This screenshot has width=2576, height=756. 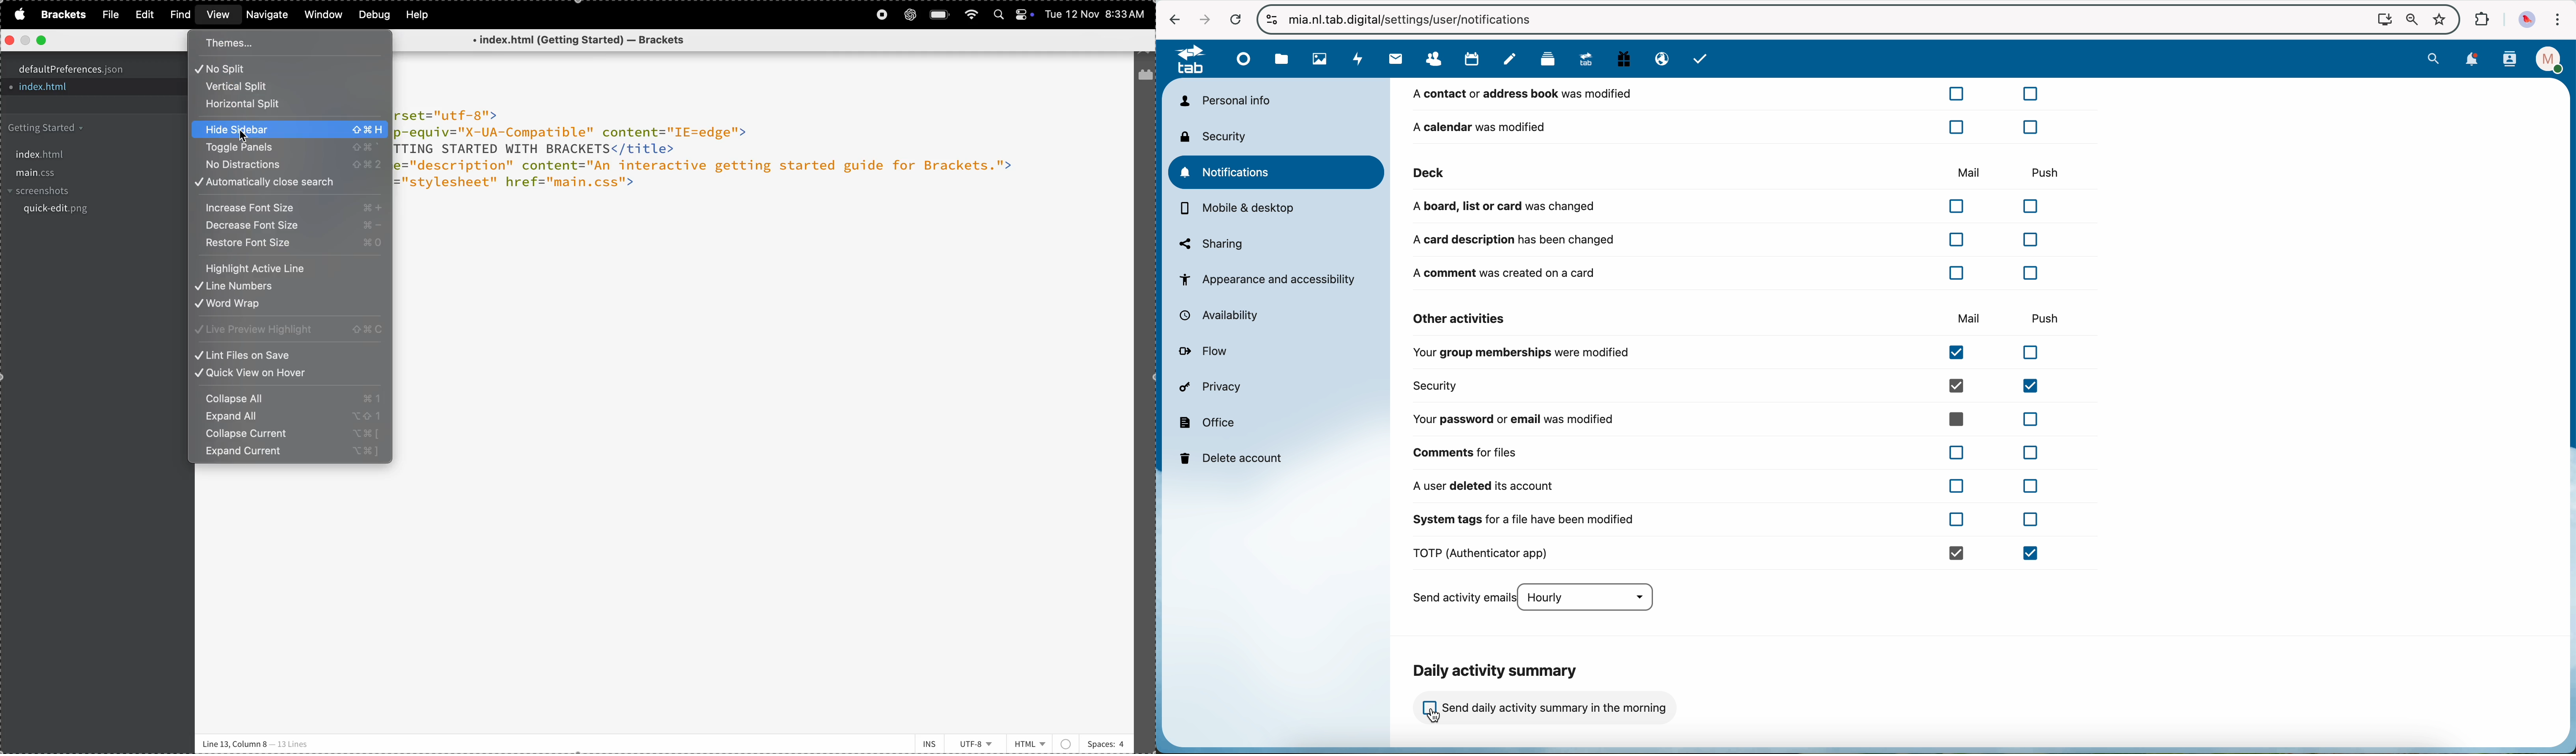 What do you see at coordinates (1702, 60) in the screenshot?
I see `task` at bounding box center [1702, 60].